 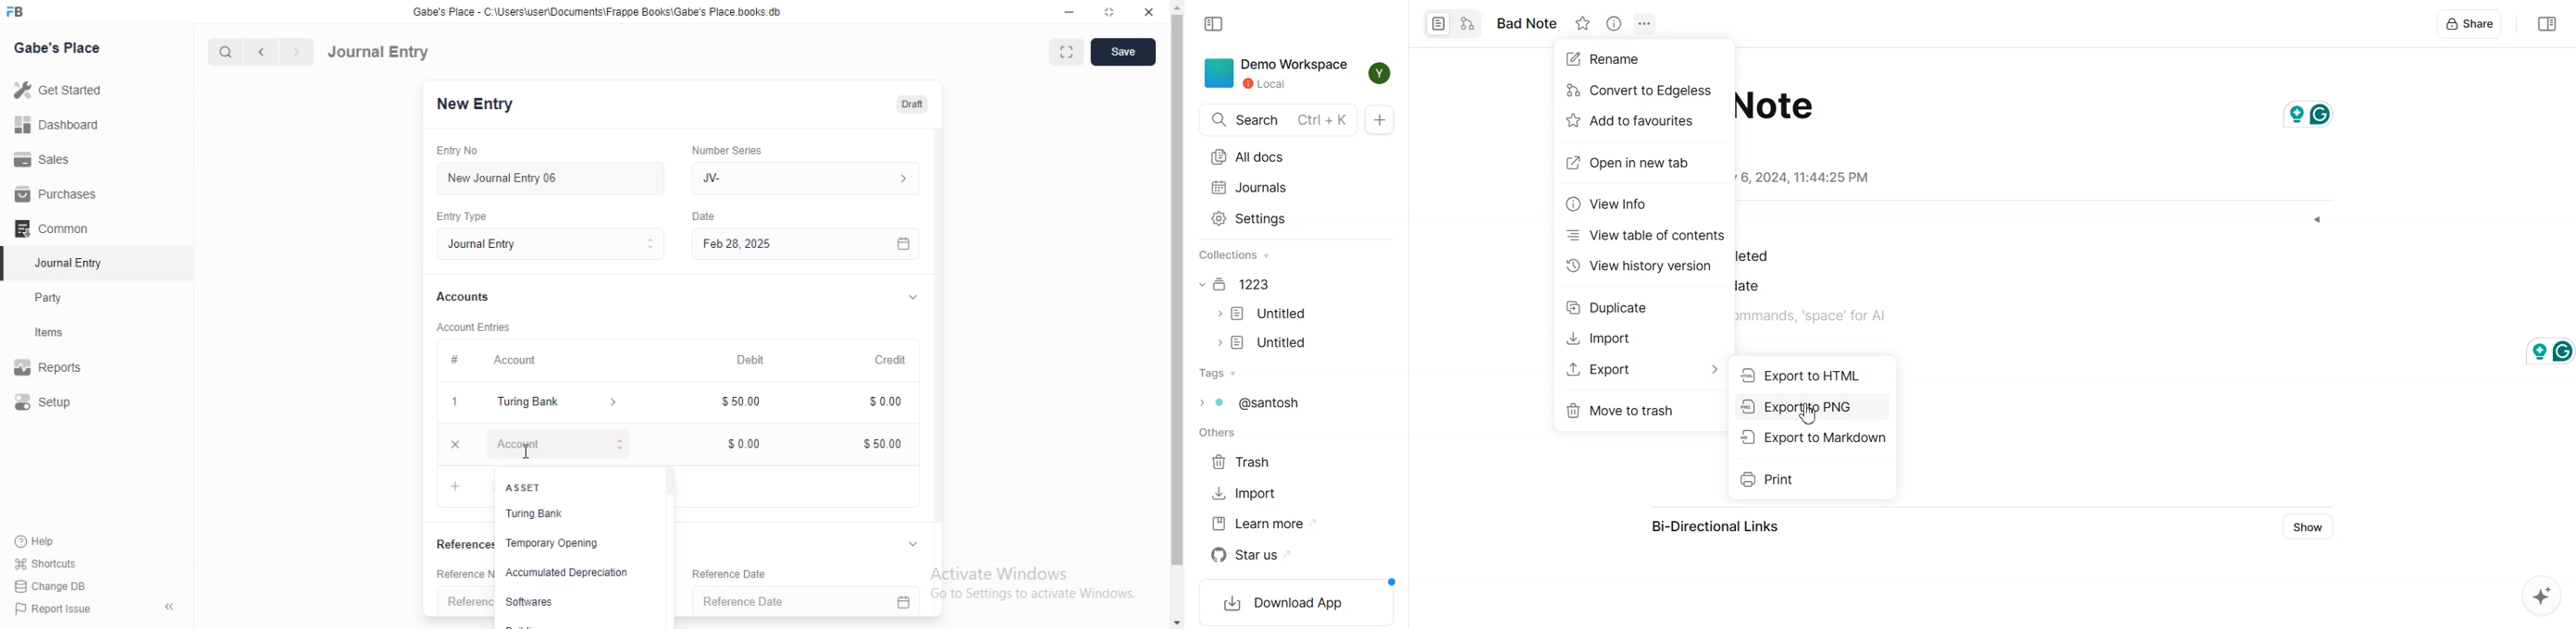 I want to click on items, so click(x=61, y=334).